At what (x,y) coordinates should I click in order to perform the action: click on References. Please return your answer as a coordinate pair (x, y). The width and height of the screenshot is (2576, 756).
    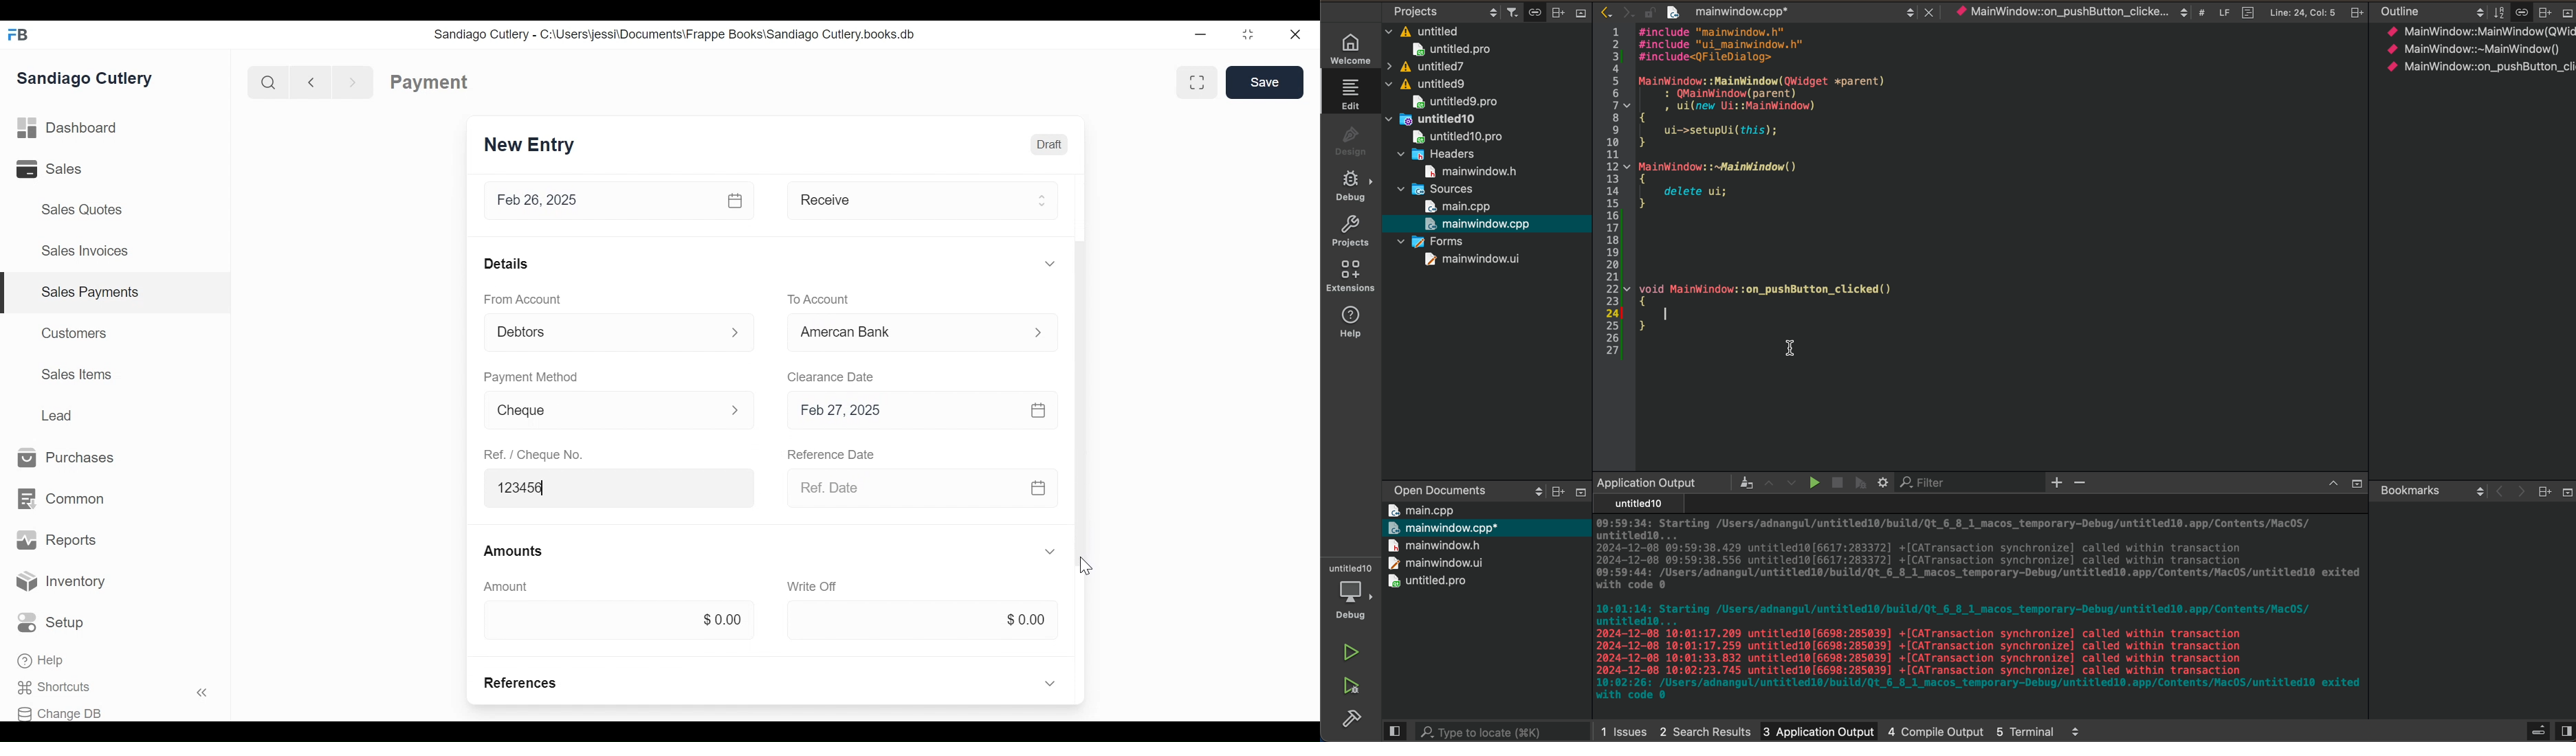
    Looking at the image, I should click on (522, 683).